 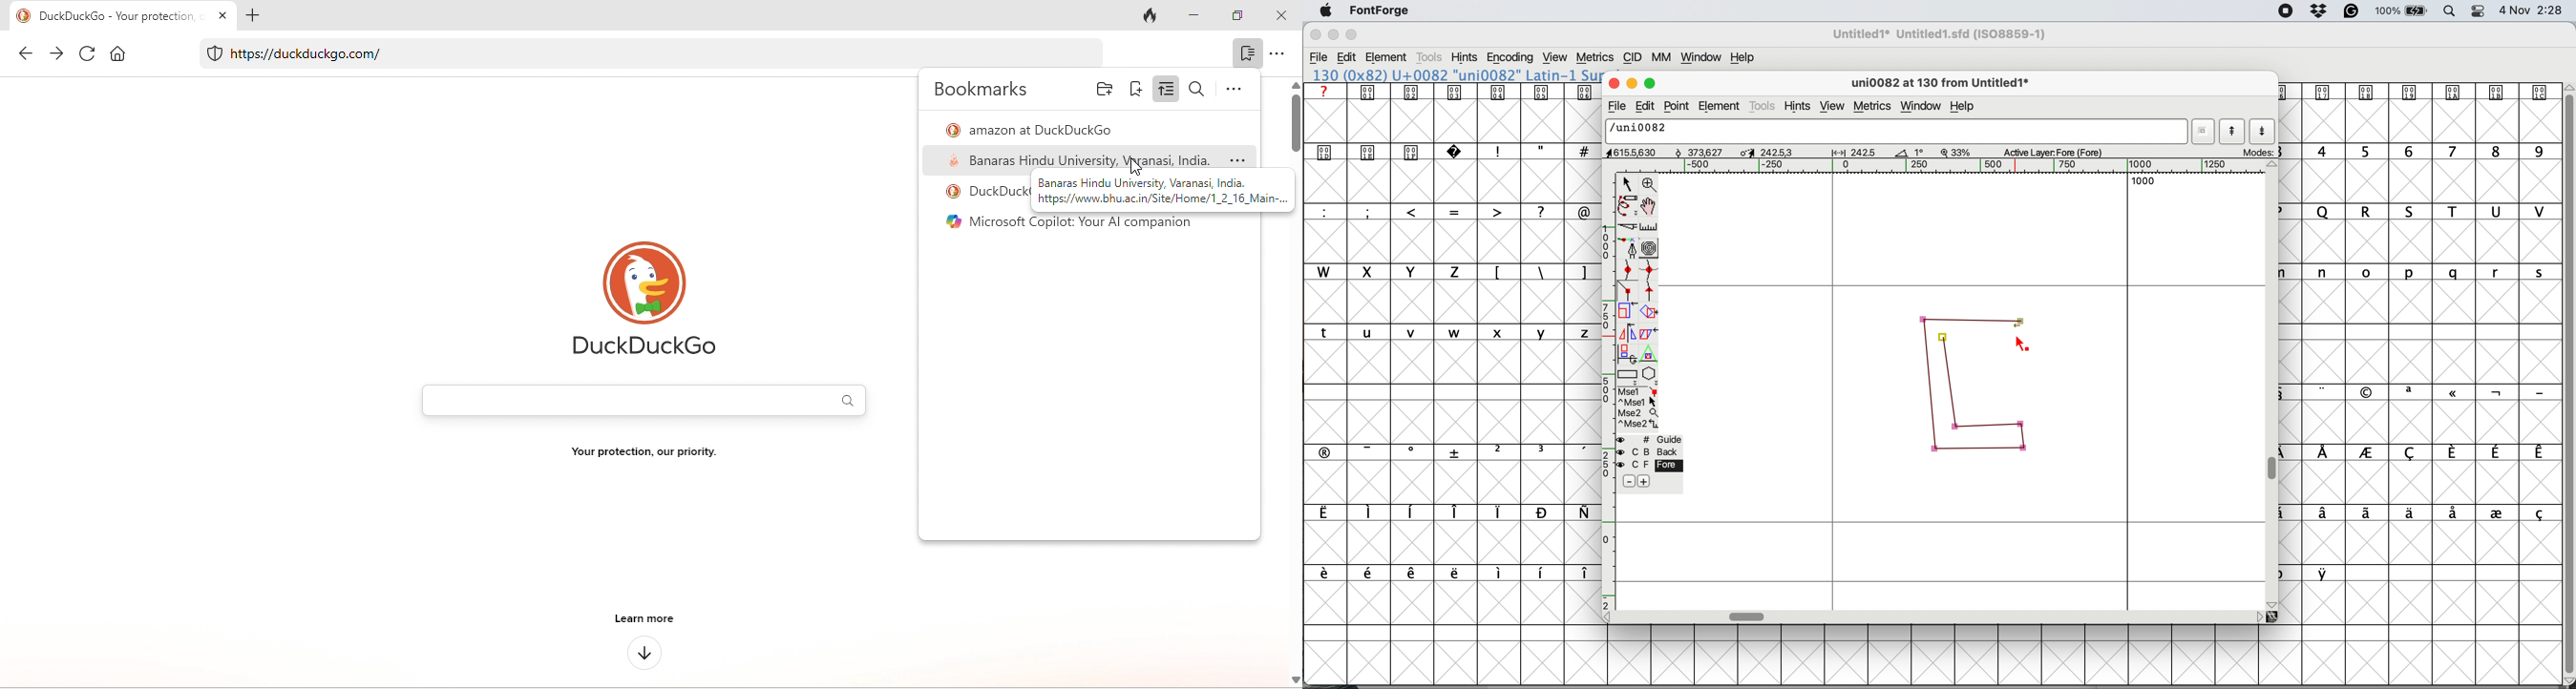 What do you see at coordinates (1556, 57) in the screenshot?
I see `view` at bounding box center [1556, 57].